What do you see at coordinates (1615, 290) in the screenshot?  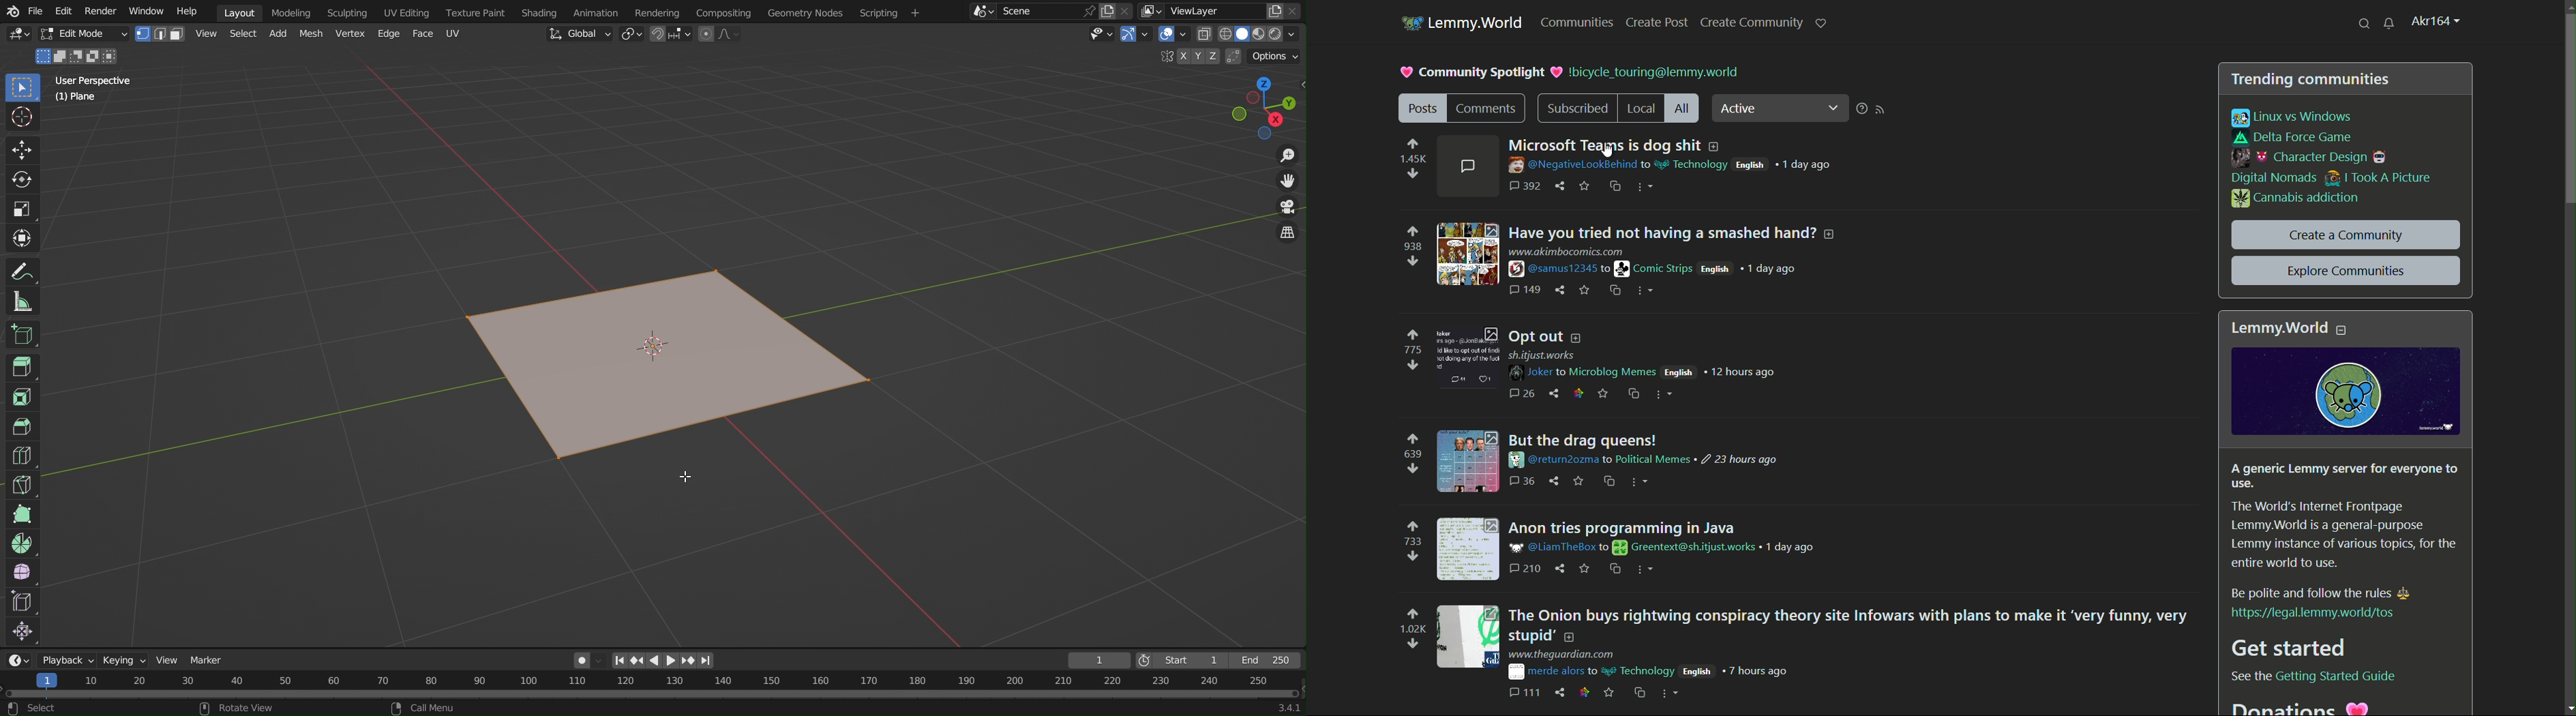 I see `cross share` at bounding box center [1615, 290].